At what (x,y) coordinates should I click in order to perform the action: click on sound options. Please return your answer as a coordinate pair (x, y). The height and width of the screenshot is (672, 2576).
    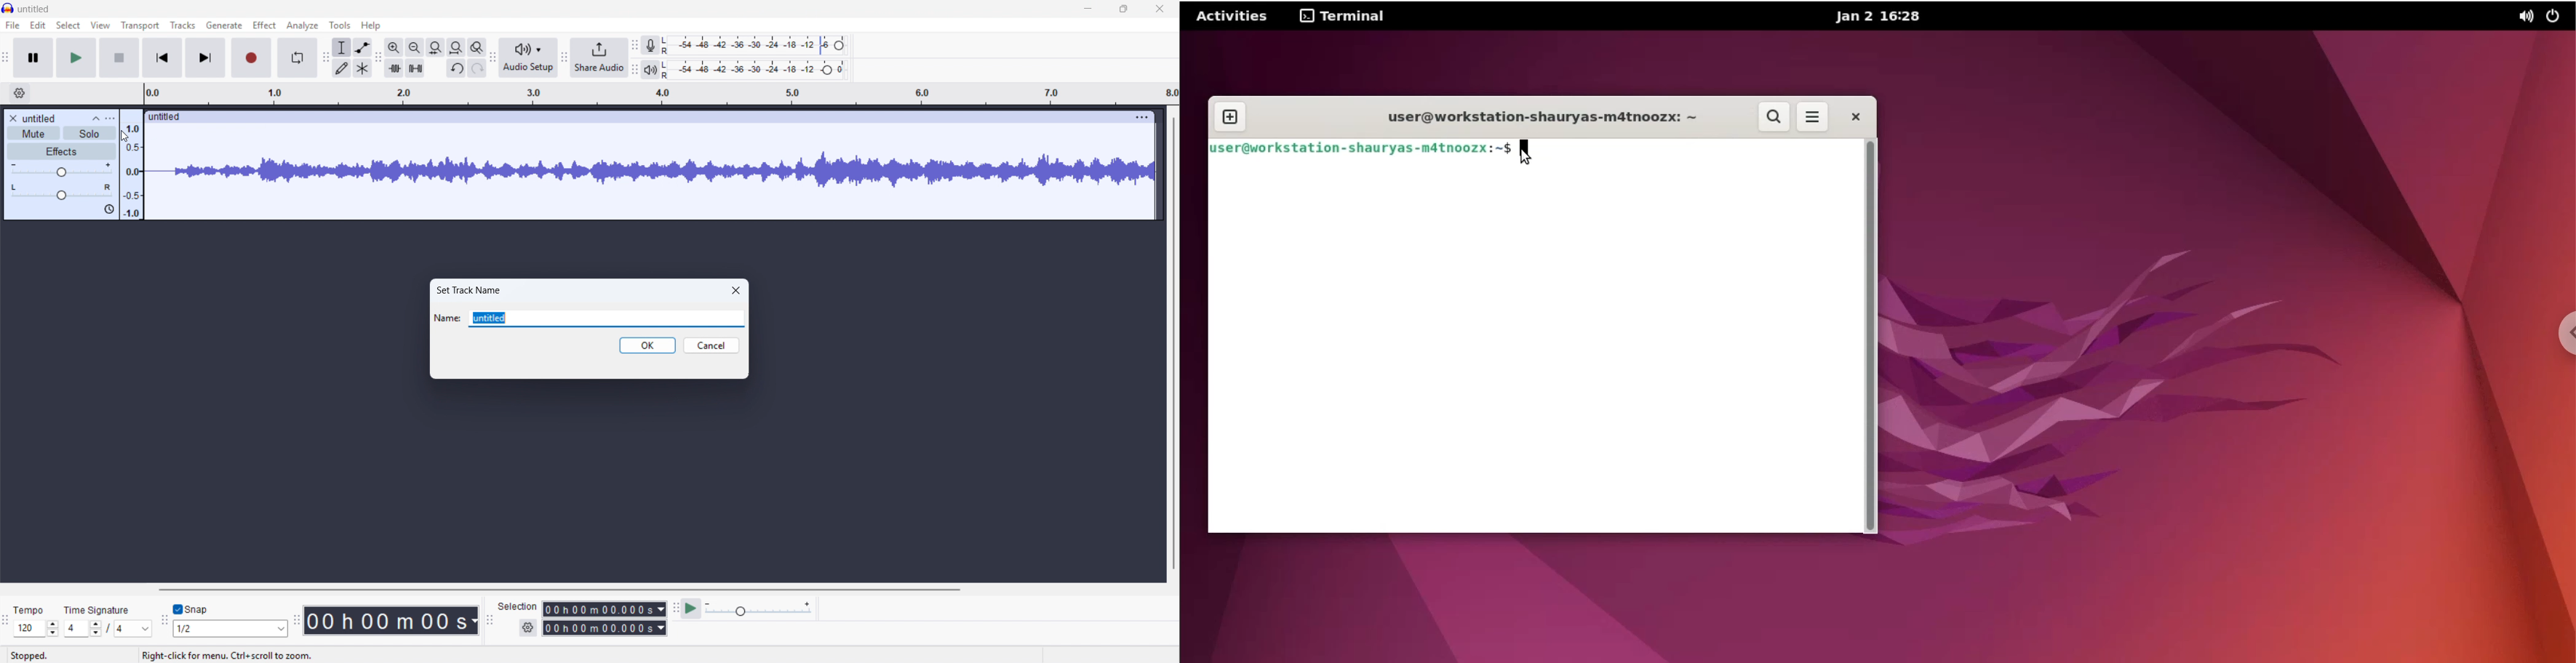
    Looking at the image, I should click on (2521, 17).